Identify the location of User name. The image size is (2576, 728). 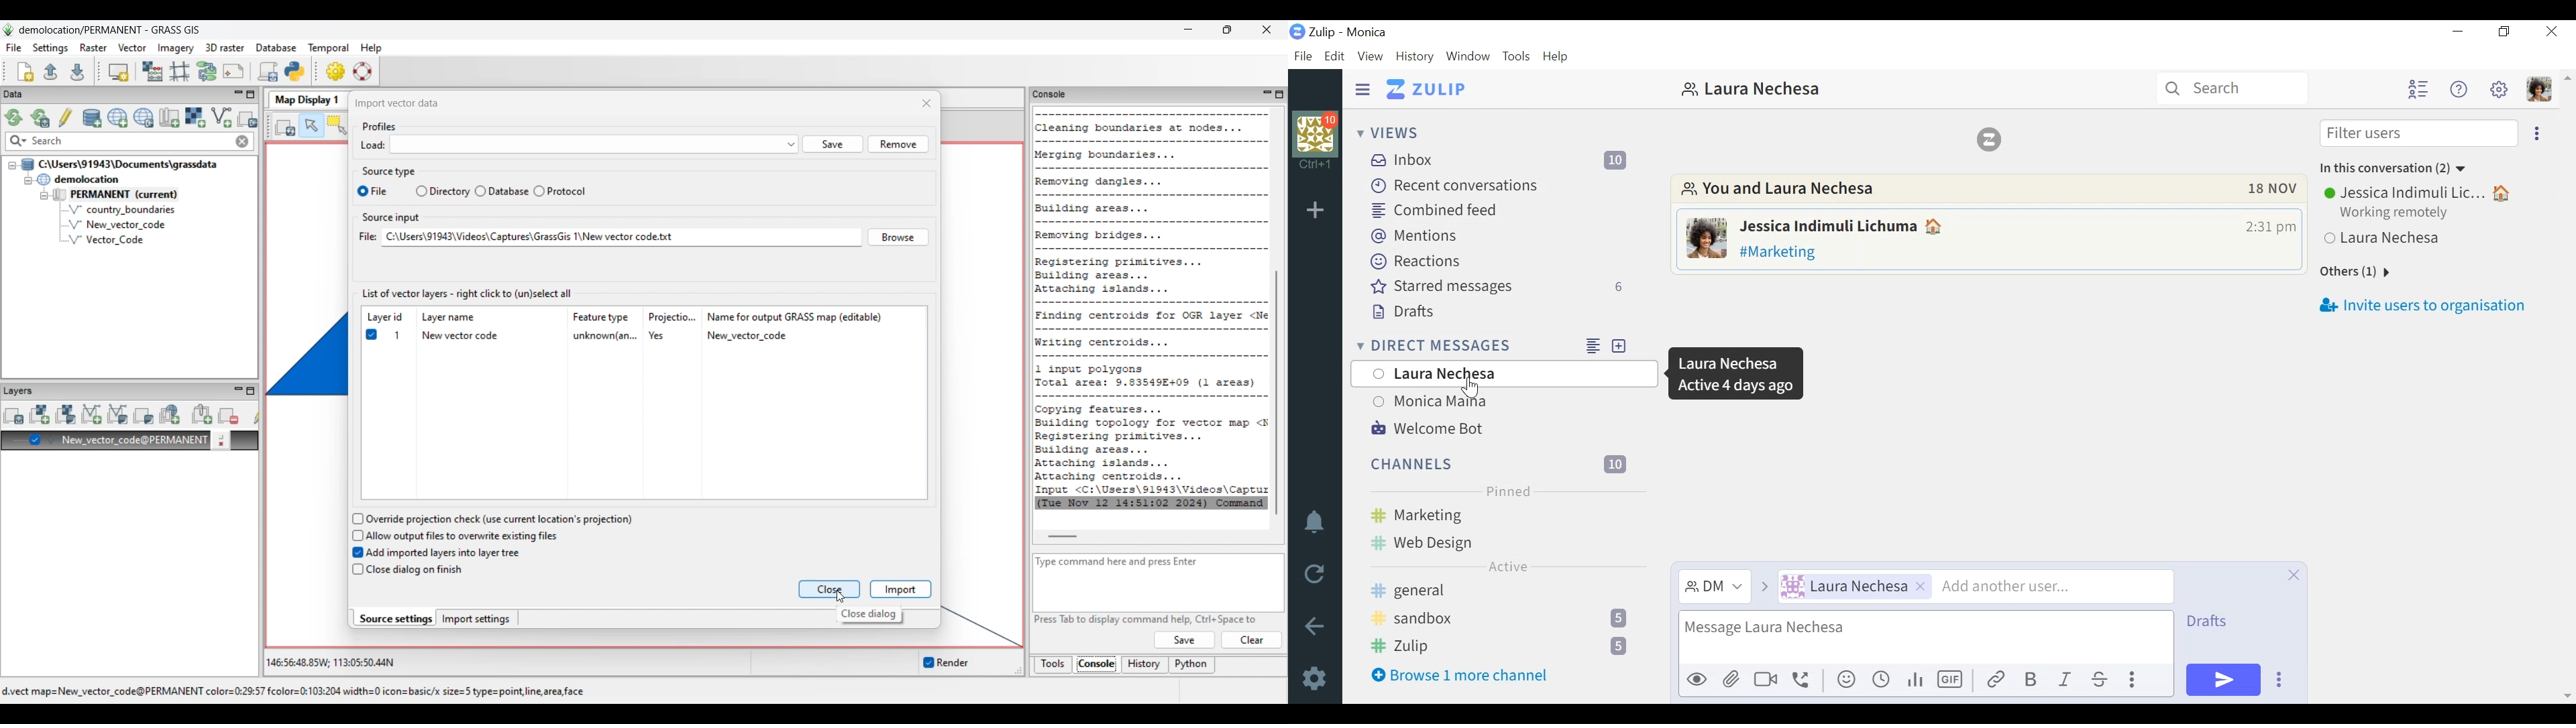
(1841, 226).